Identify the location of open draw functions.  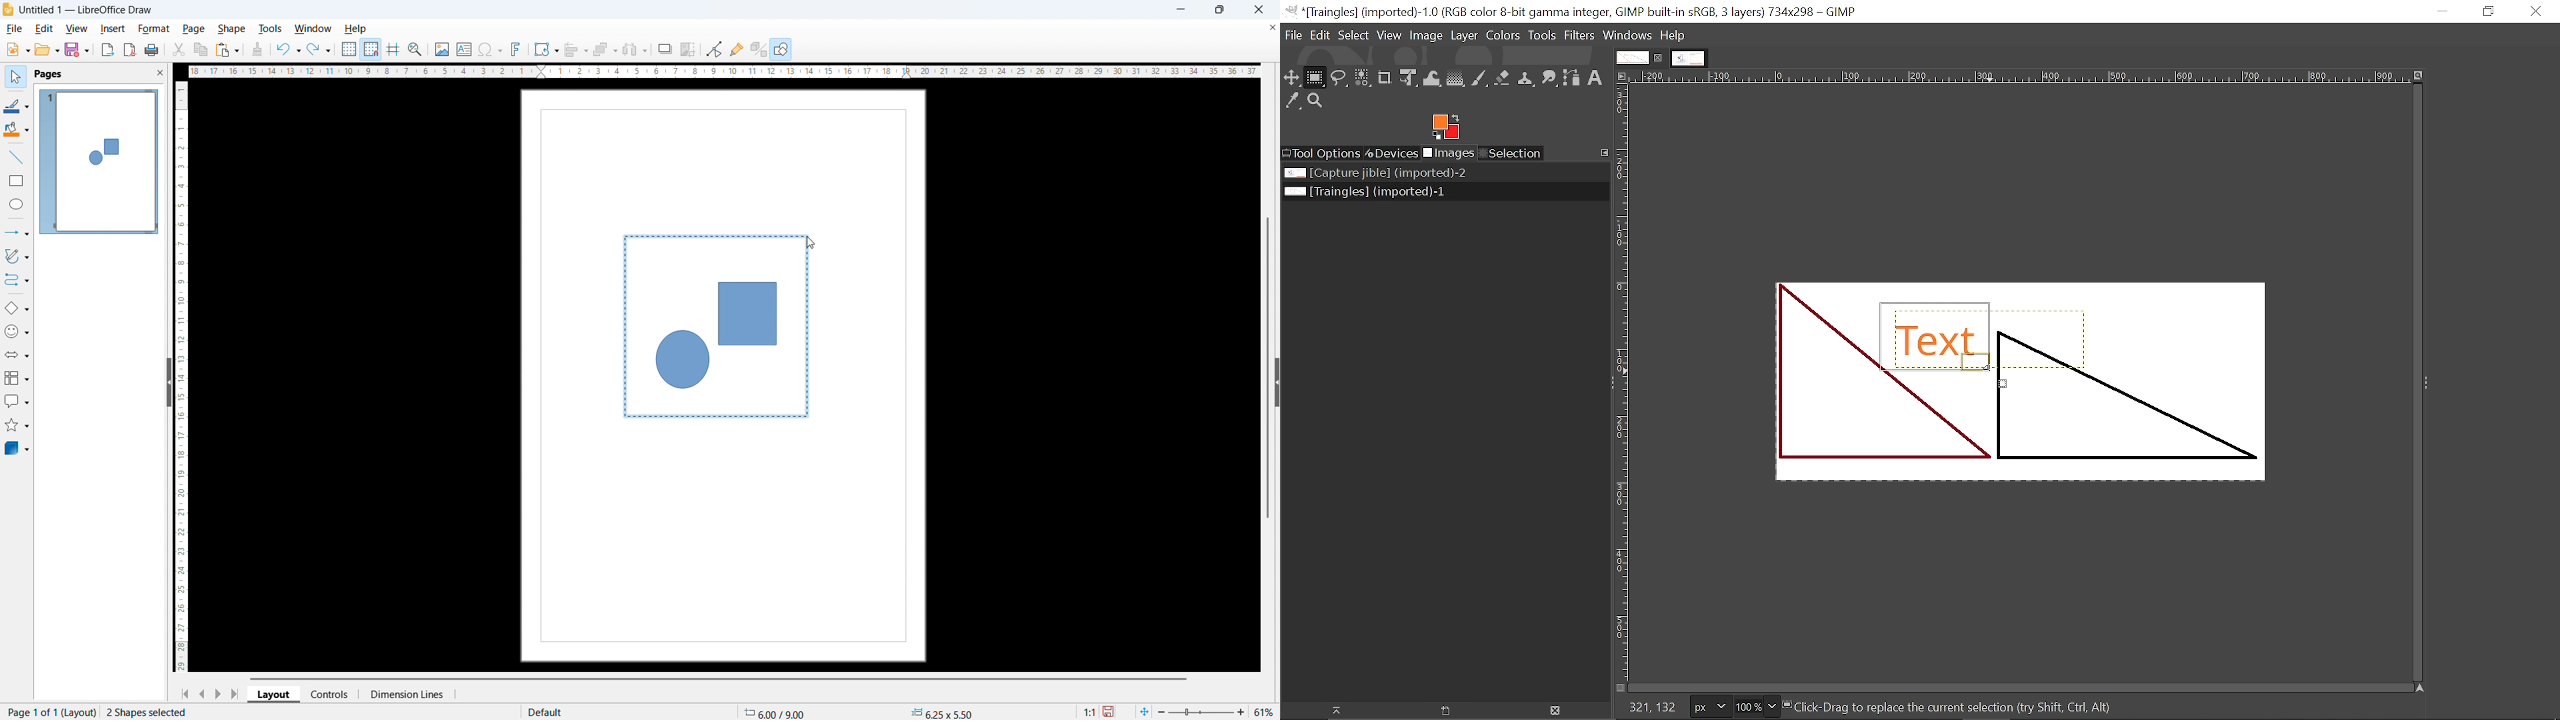
(783, 49).